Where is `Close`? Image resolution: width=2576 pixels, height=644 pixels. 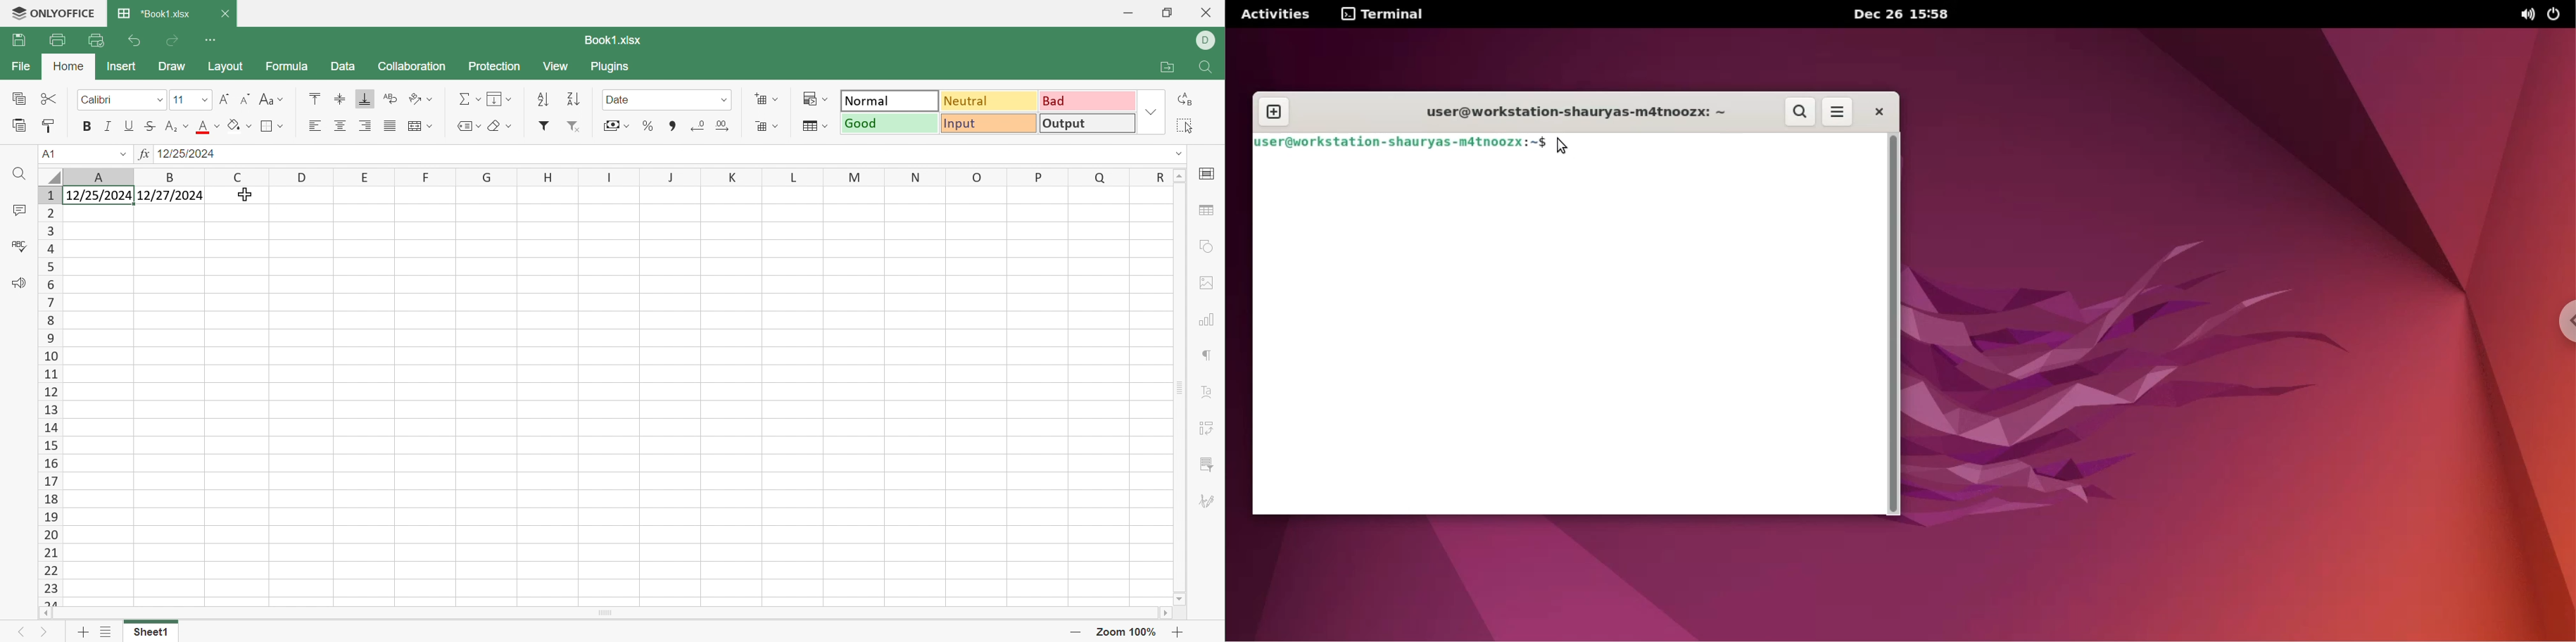
Close is located at coordinates (228, 13).